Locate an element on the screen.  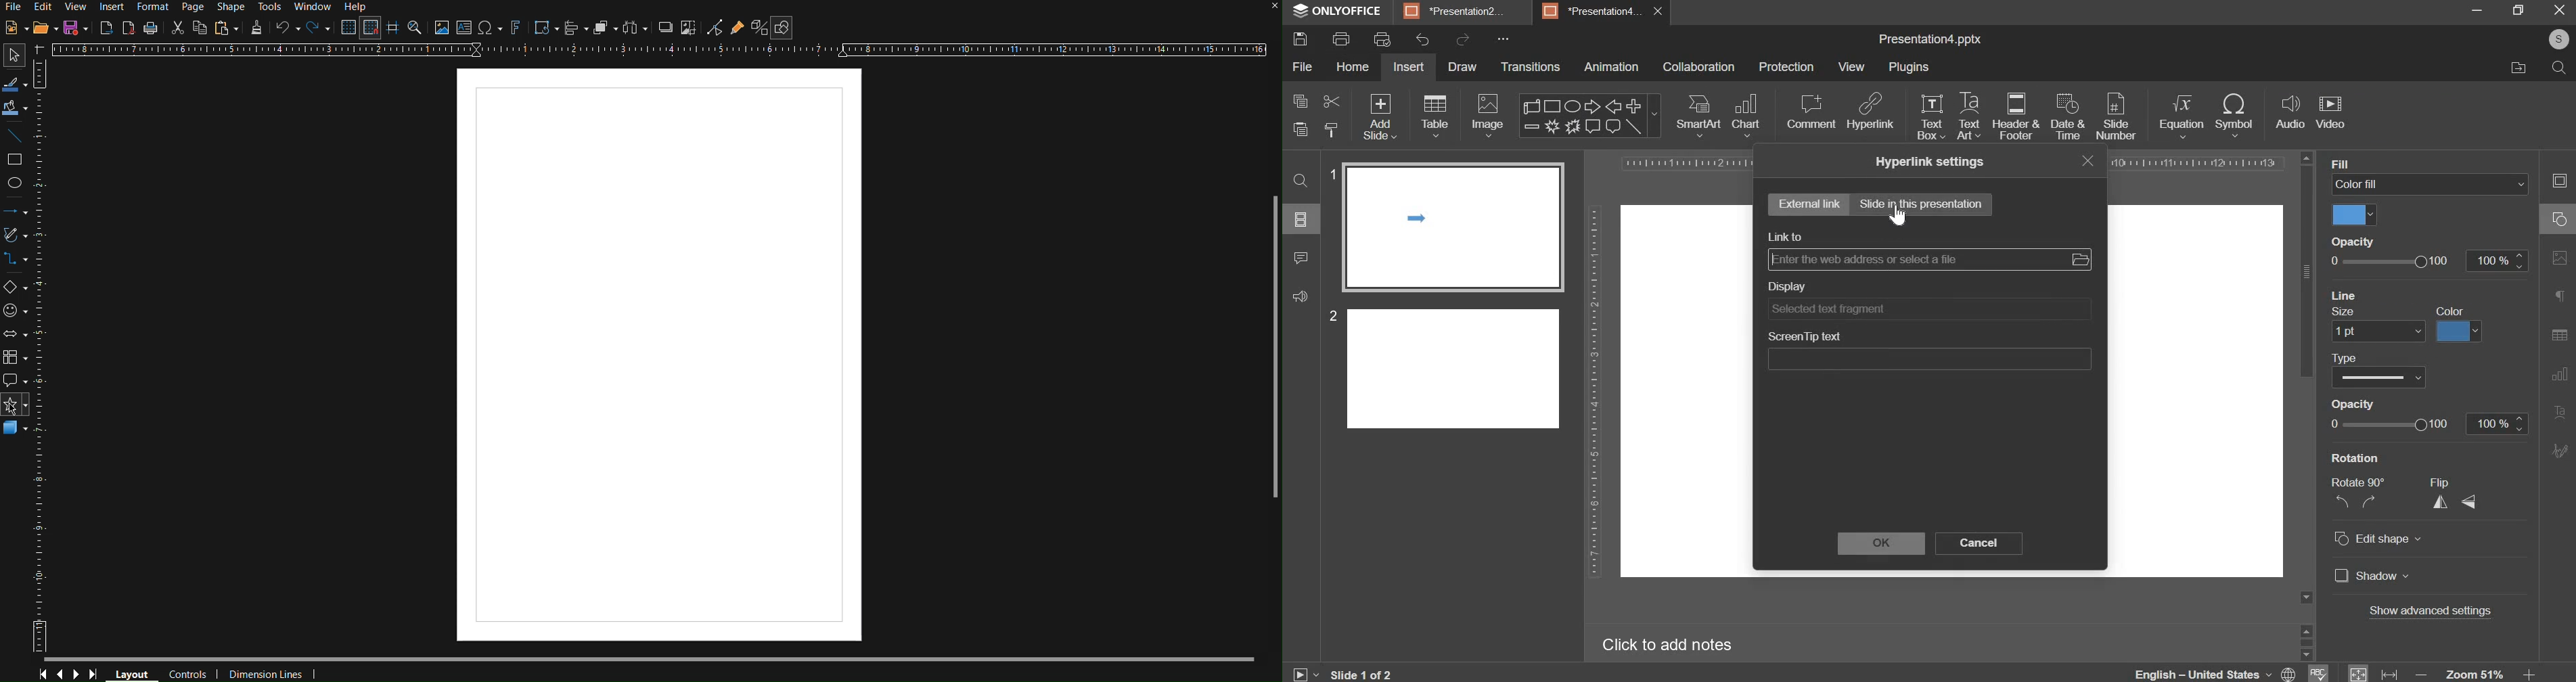
copy is located at coordinates (1300, 100).